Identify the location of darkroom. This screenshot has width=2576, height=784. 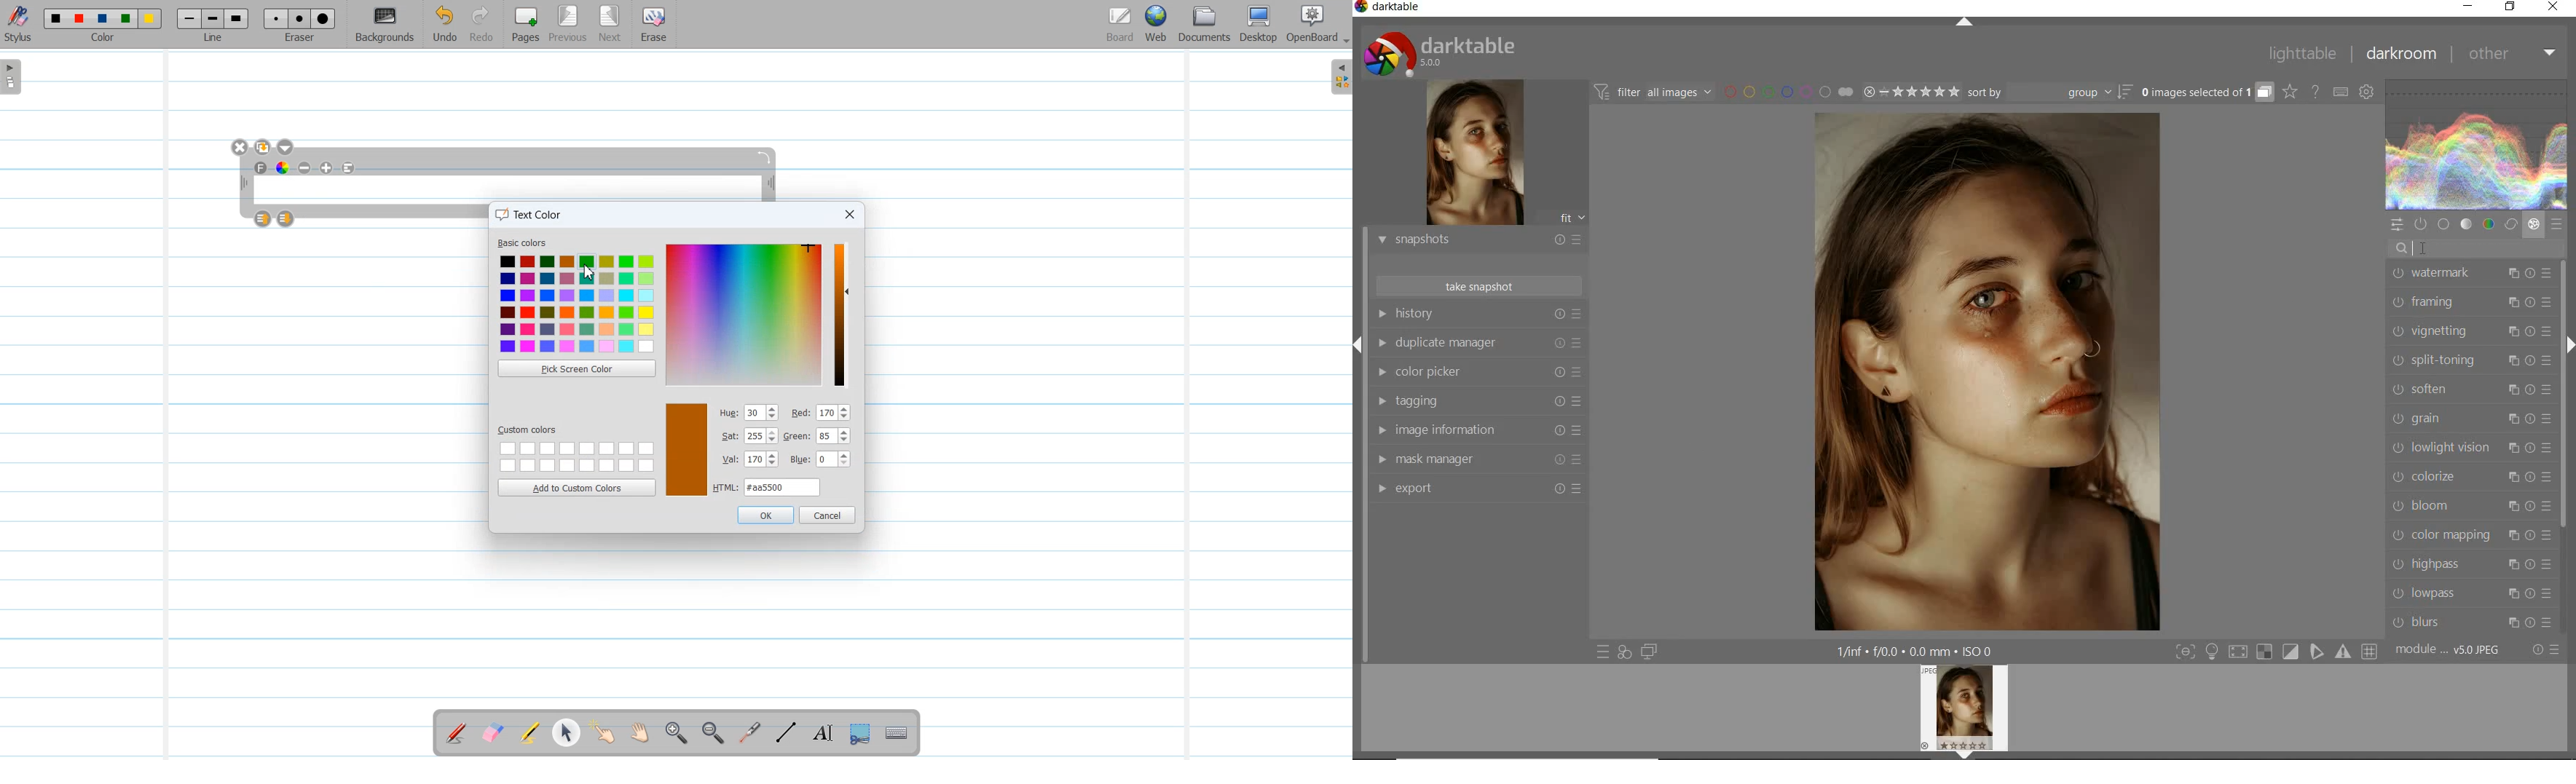
(2399, 55).